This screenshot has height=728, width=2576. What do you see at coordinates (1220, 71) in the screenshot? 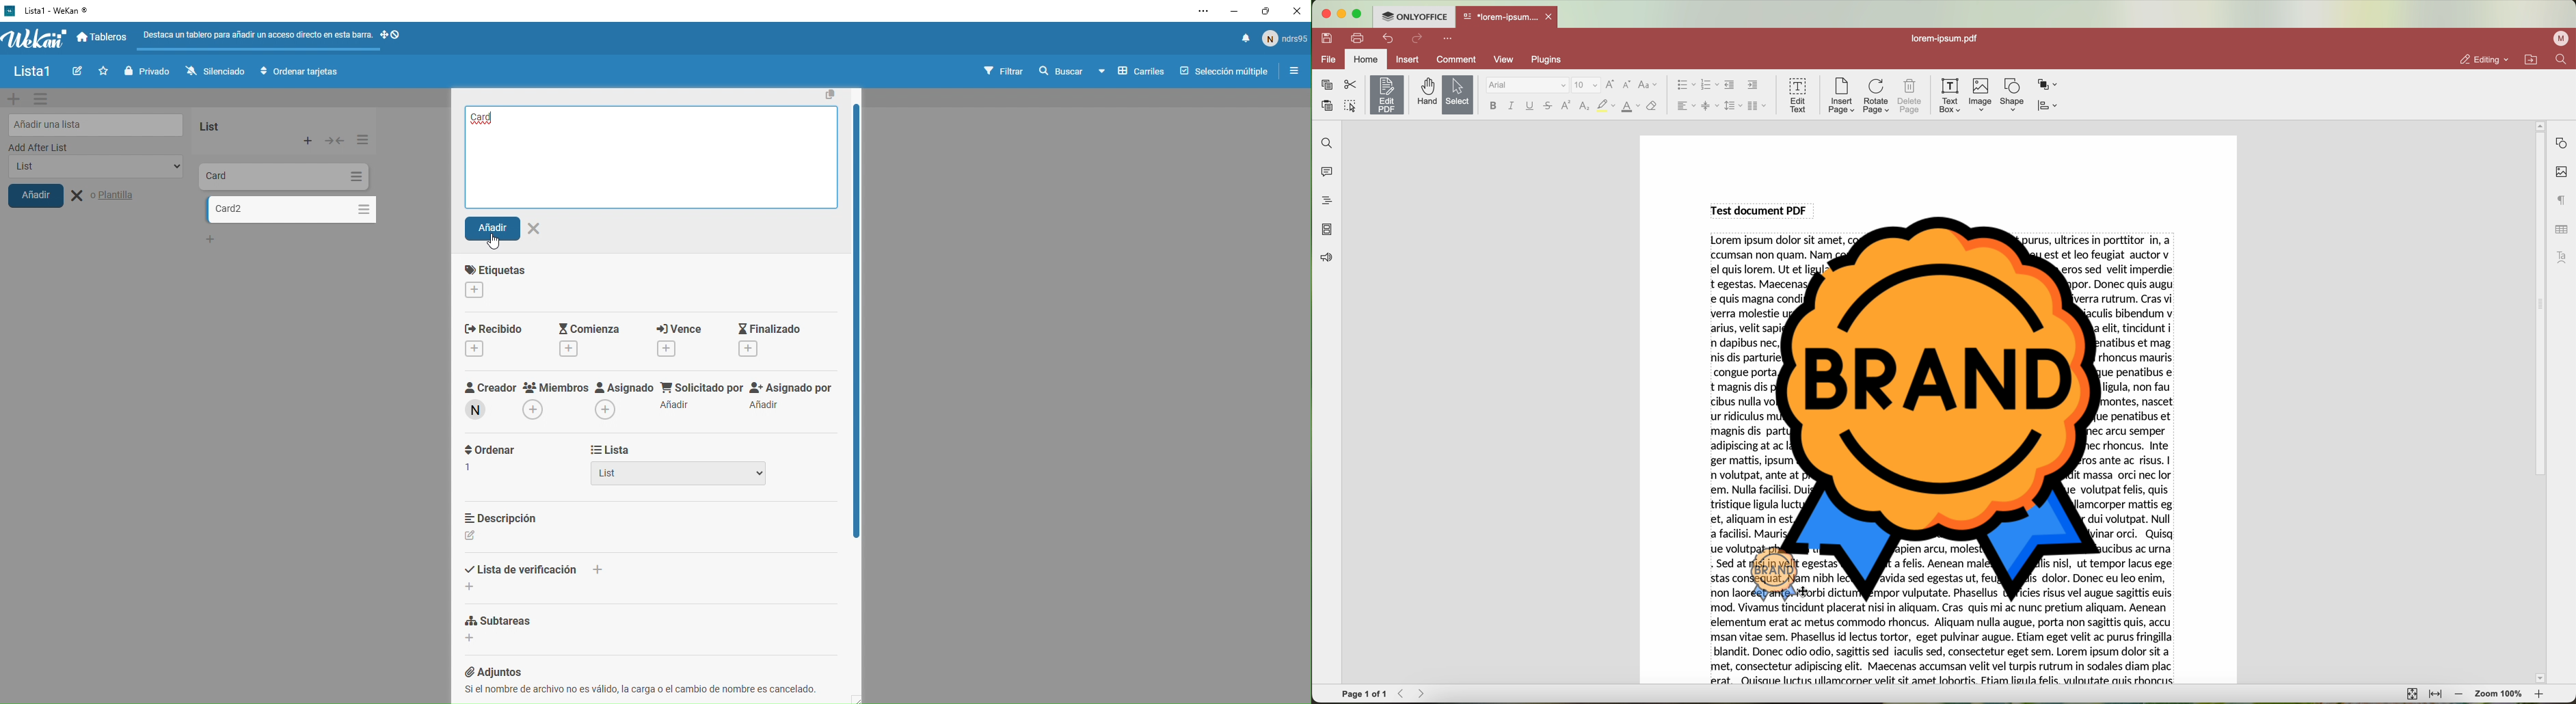
I see `seleccion multiple` at bounding box center [1220, 71].